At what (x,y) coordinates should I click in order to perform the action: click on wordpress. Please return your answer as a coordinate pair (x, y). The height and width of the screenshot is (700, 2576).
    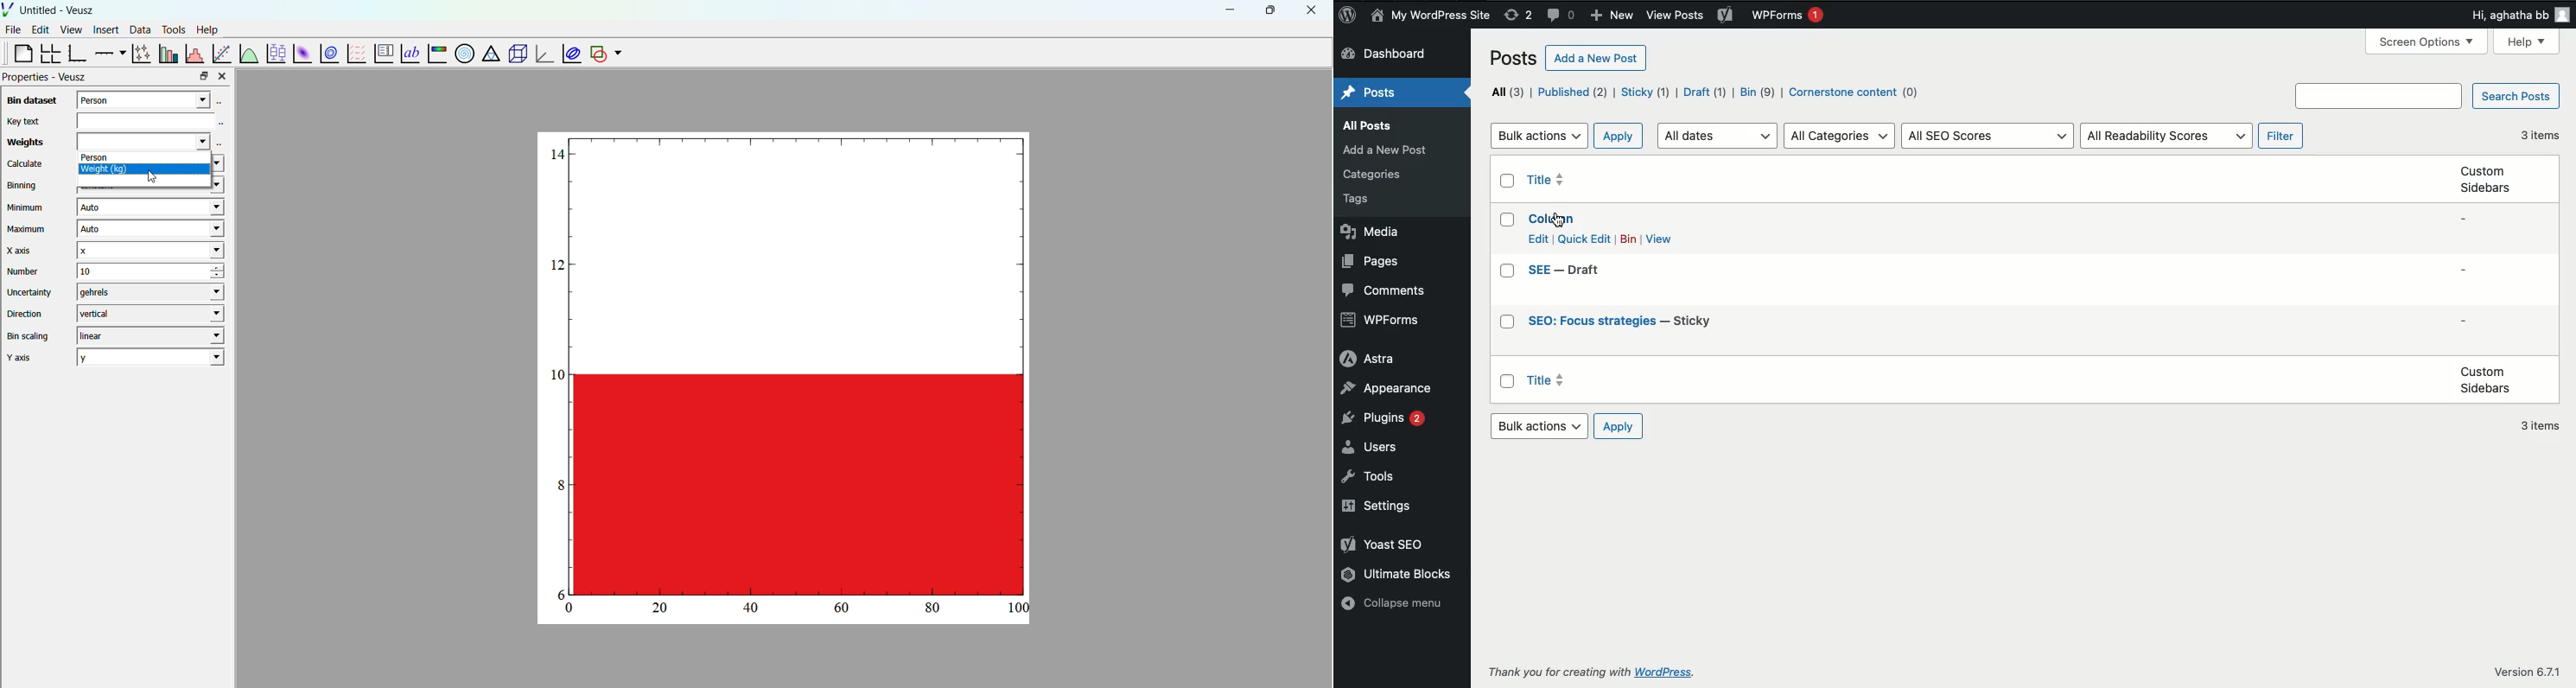
    Looking at the image, I should click on (1668, 672).